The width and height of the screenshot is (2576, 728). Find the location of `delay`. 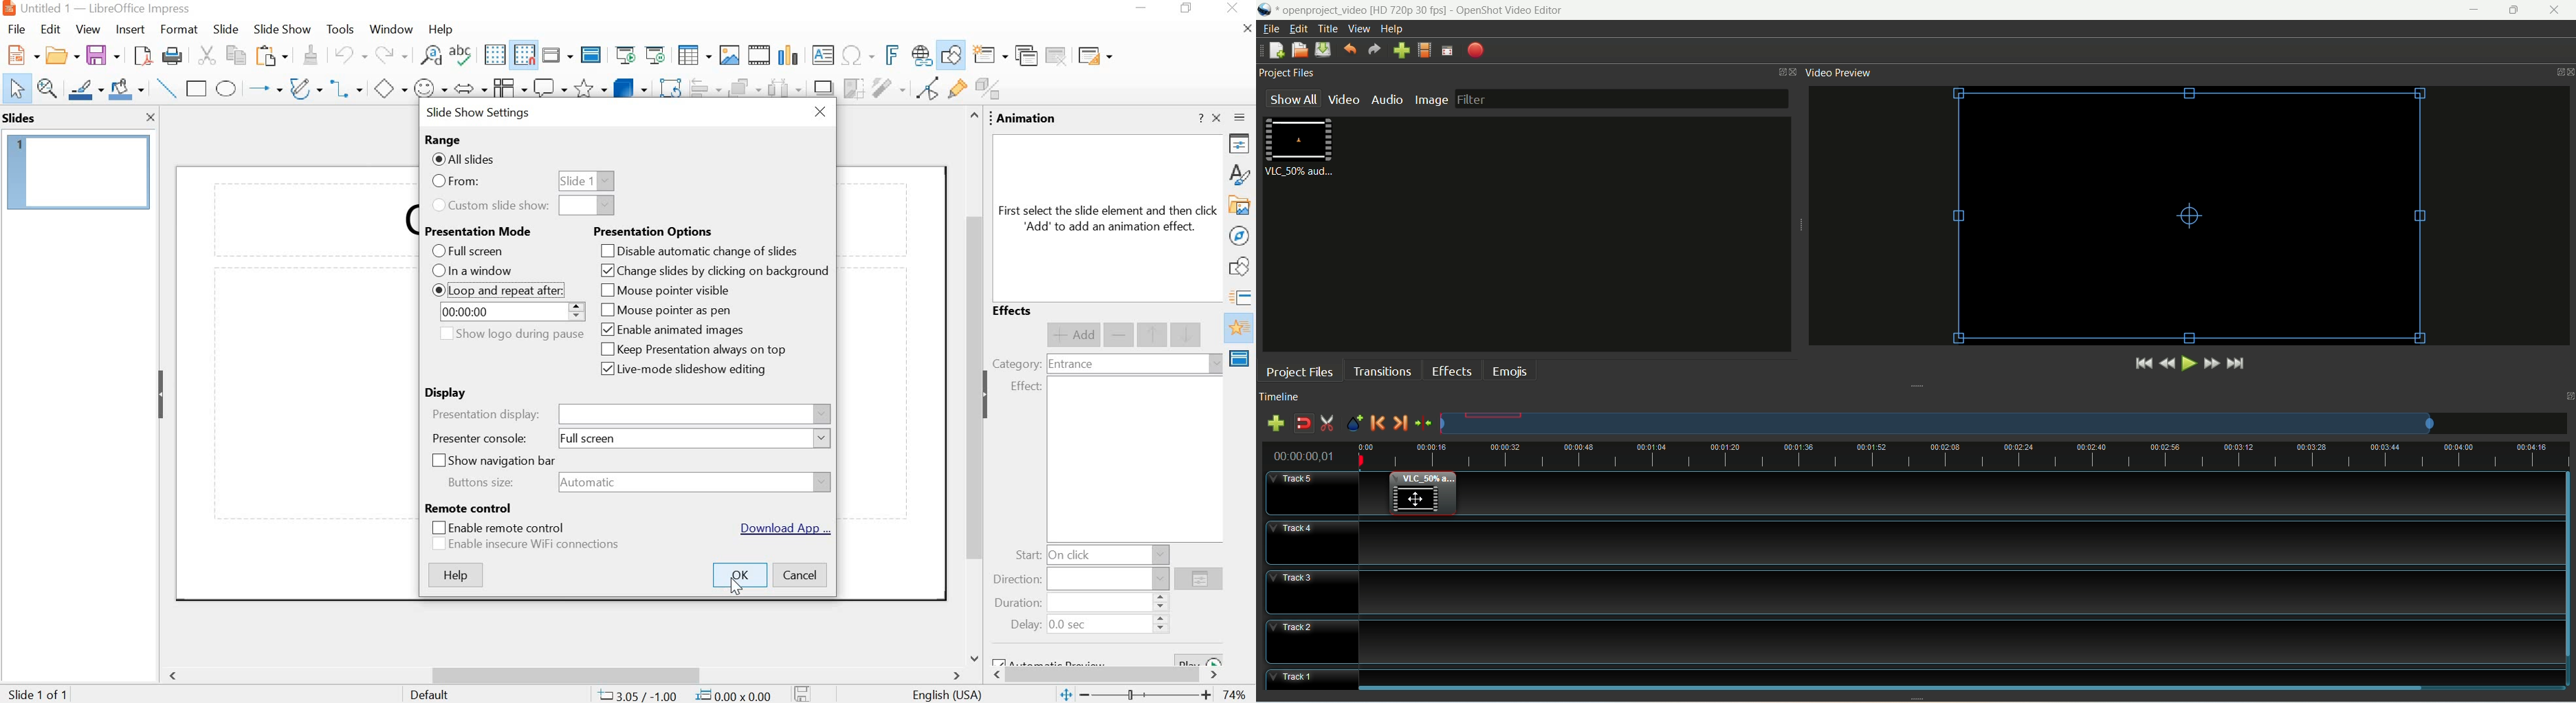

delay is located at coordinates (1026, 625).